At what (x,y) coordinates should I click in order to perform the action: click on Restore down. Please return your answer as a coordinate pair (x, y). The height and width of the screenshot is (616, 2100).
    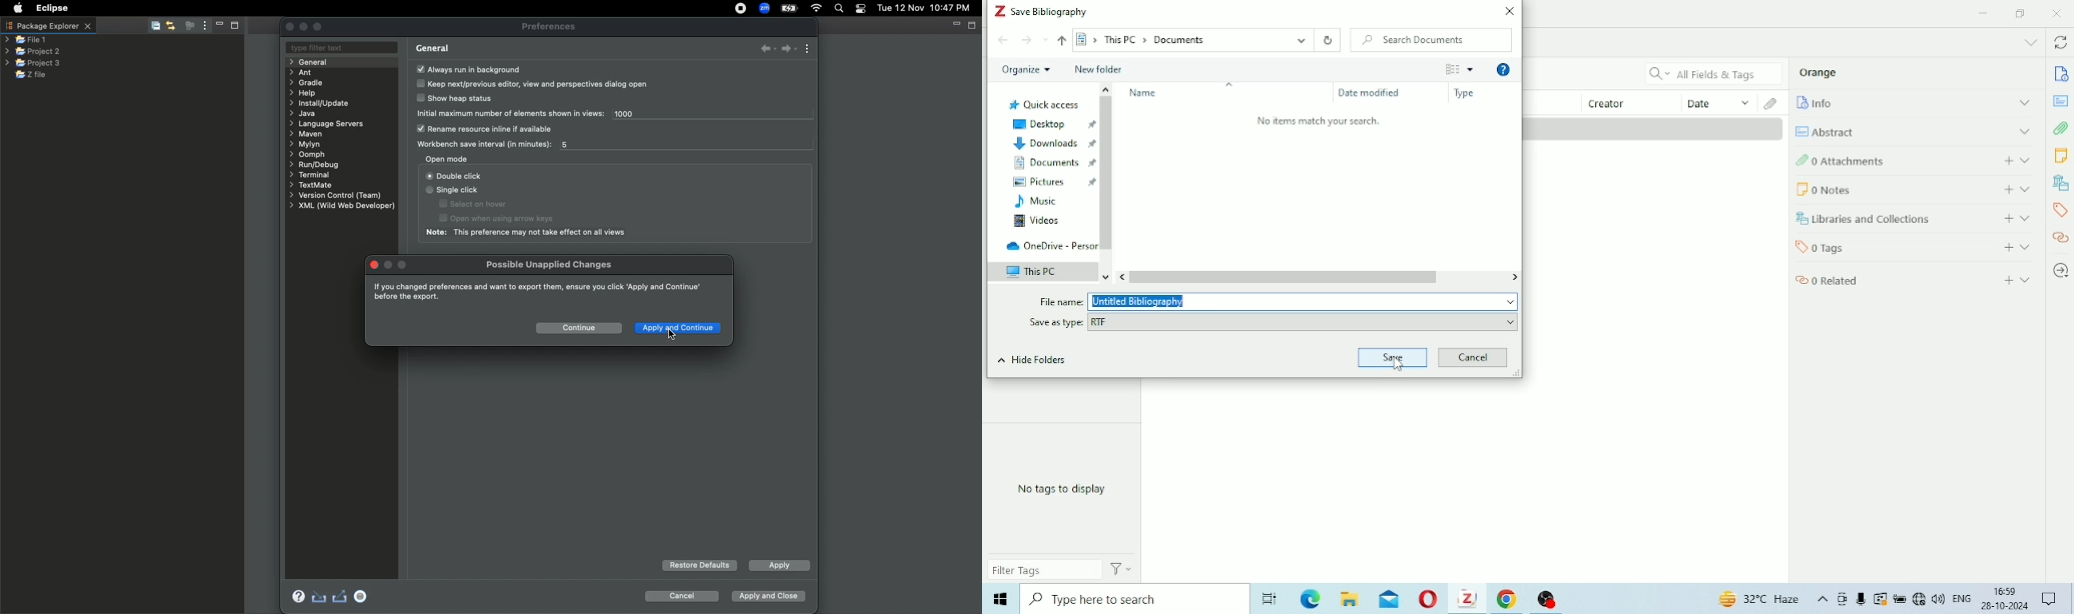
    Looking at the image, I should click on (2022, 14).